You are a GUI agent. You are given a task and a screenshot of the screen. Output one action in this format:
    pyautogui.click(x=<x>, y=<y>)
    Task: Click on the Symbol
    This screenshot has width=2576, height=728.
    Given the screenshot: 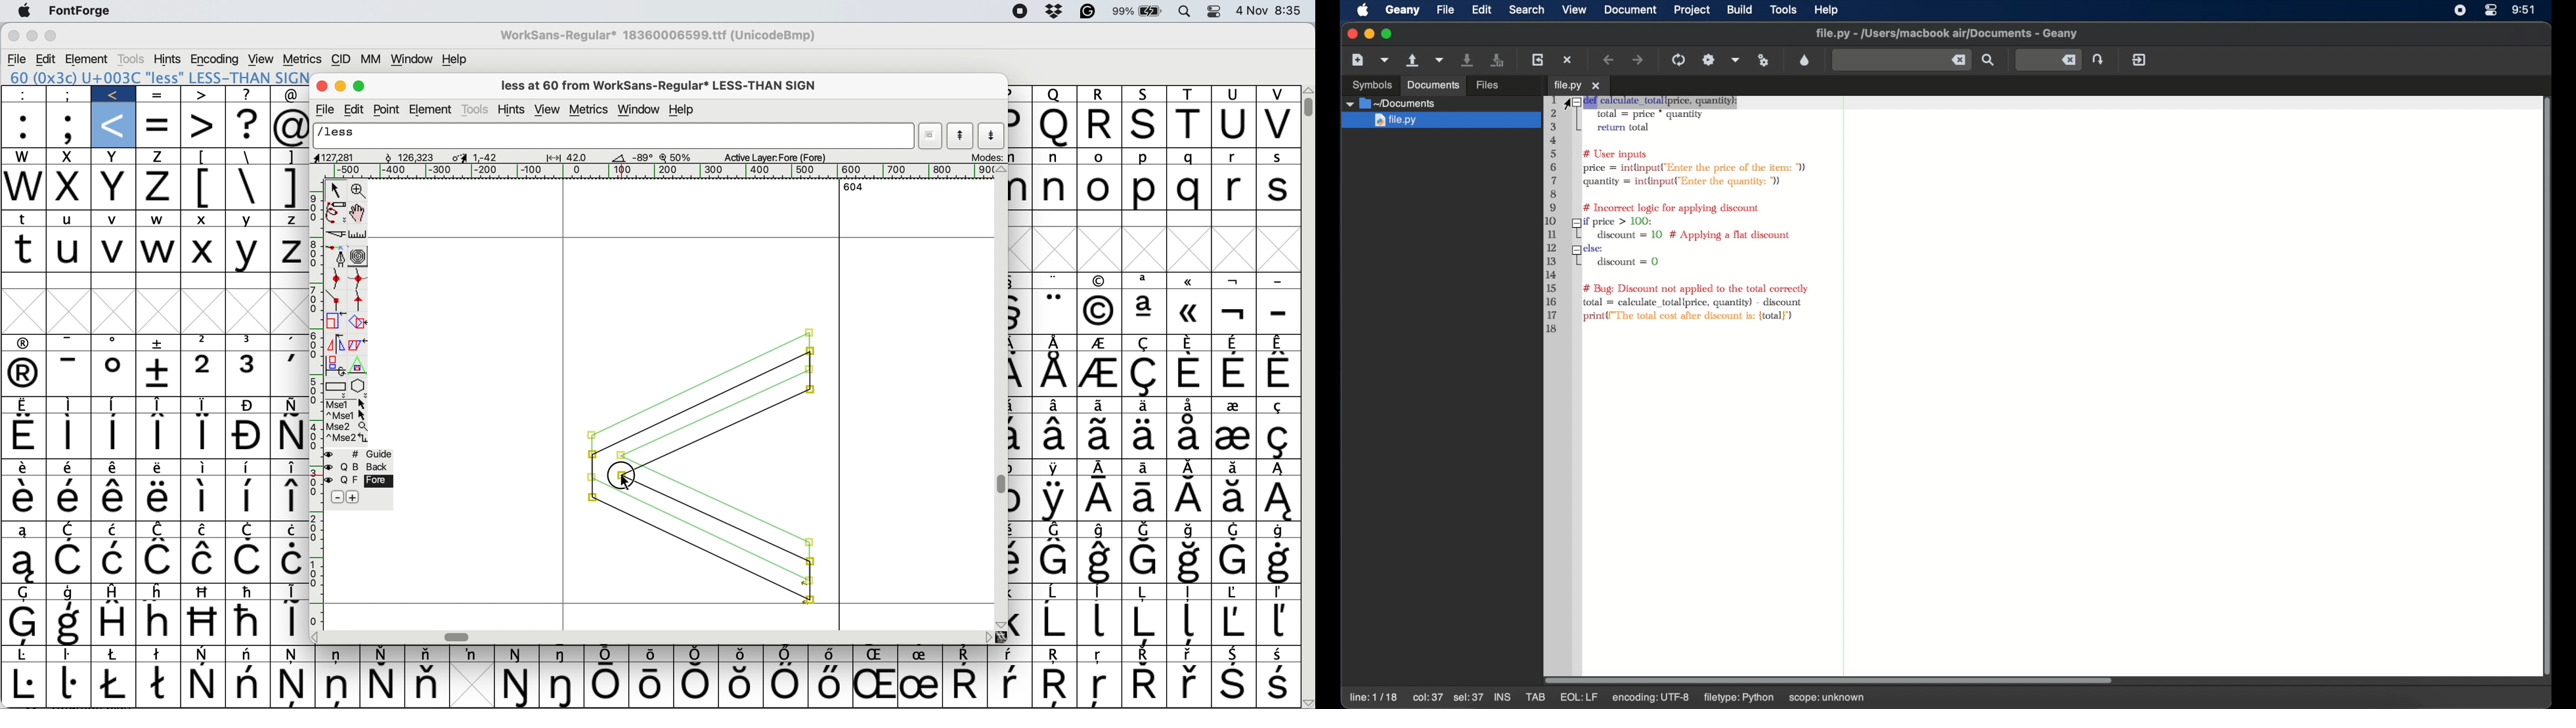 What is the action you would take?
    pyautogui.click(x=425, y=684)
    